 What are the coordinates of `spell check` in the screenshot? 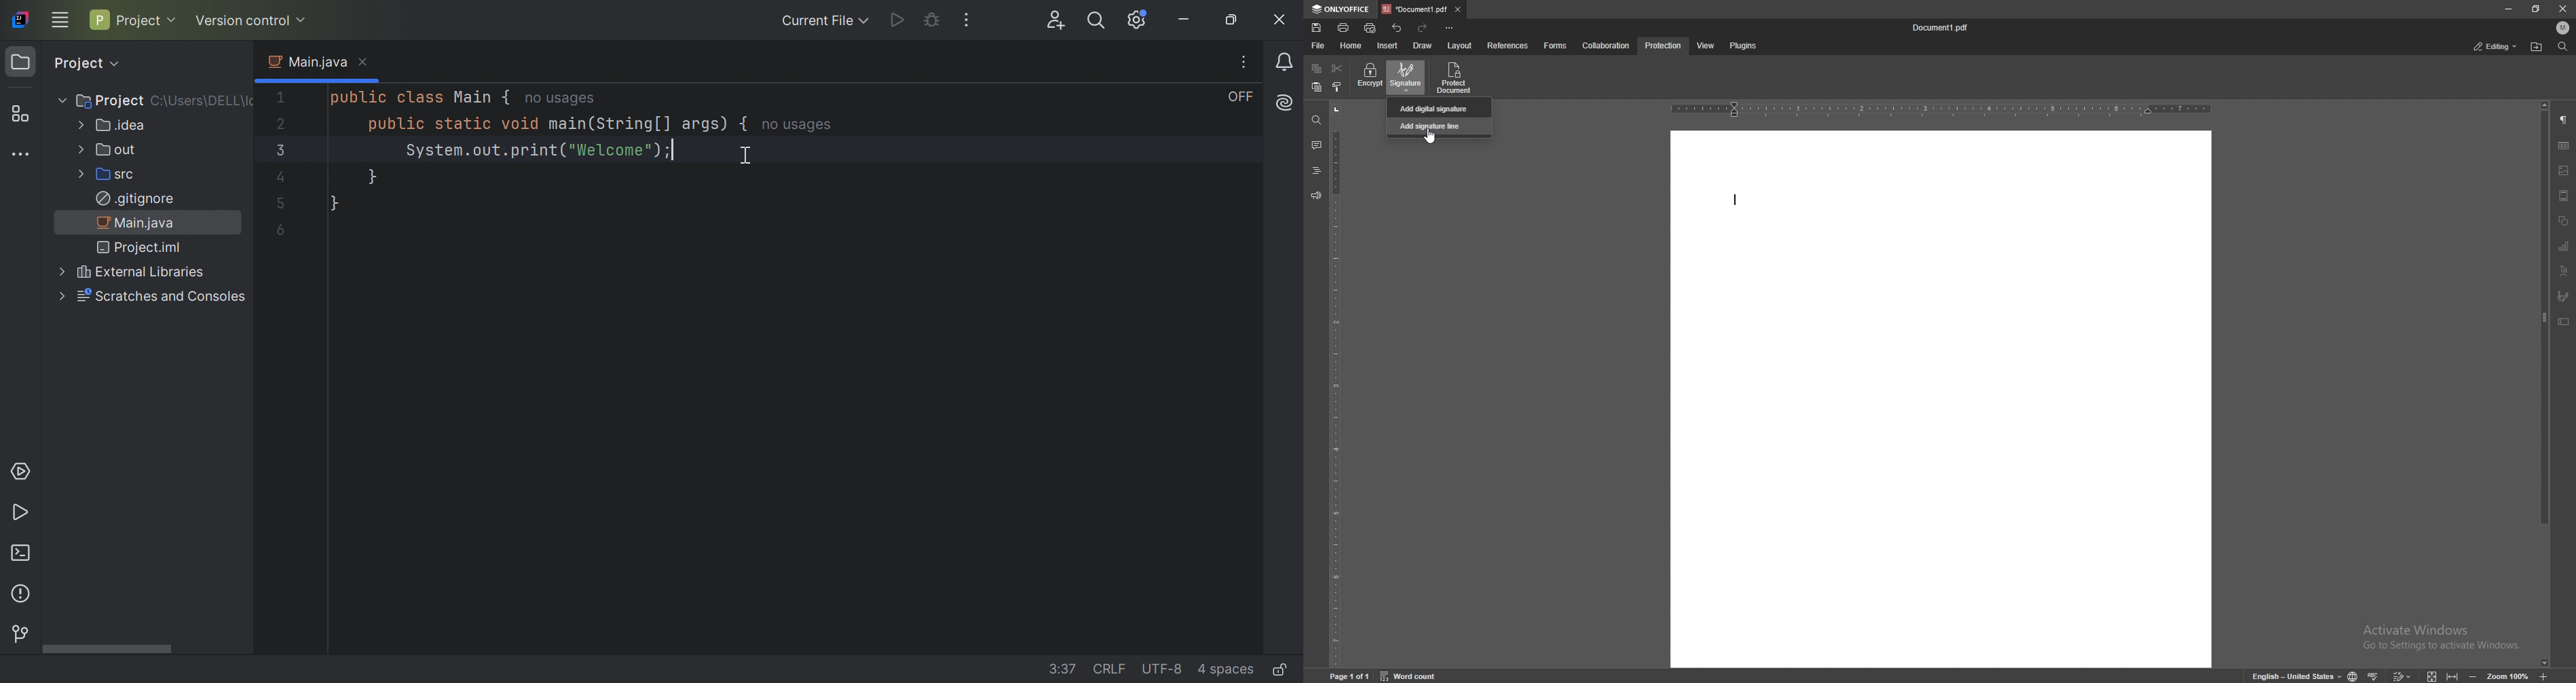 It's located at (2375, 673).